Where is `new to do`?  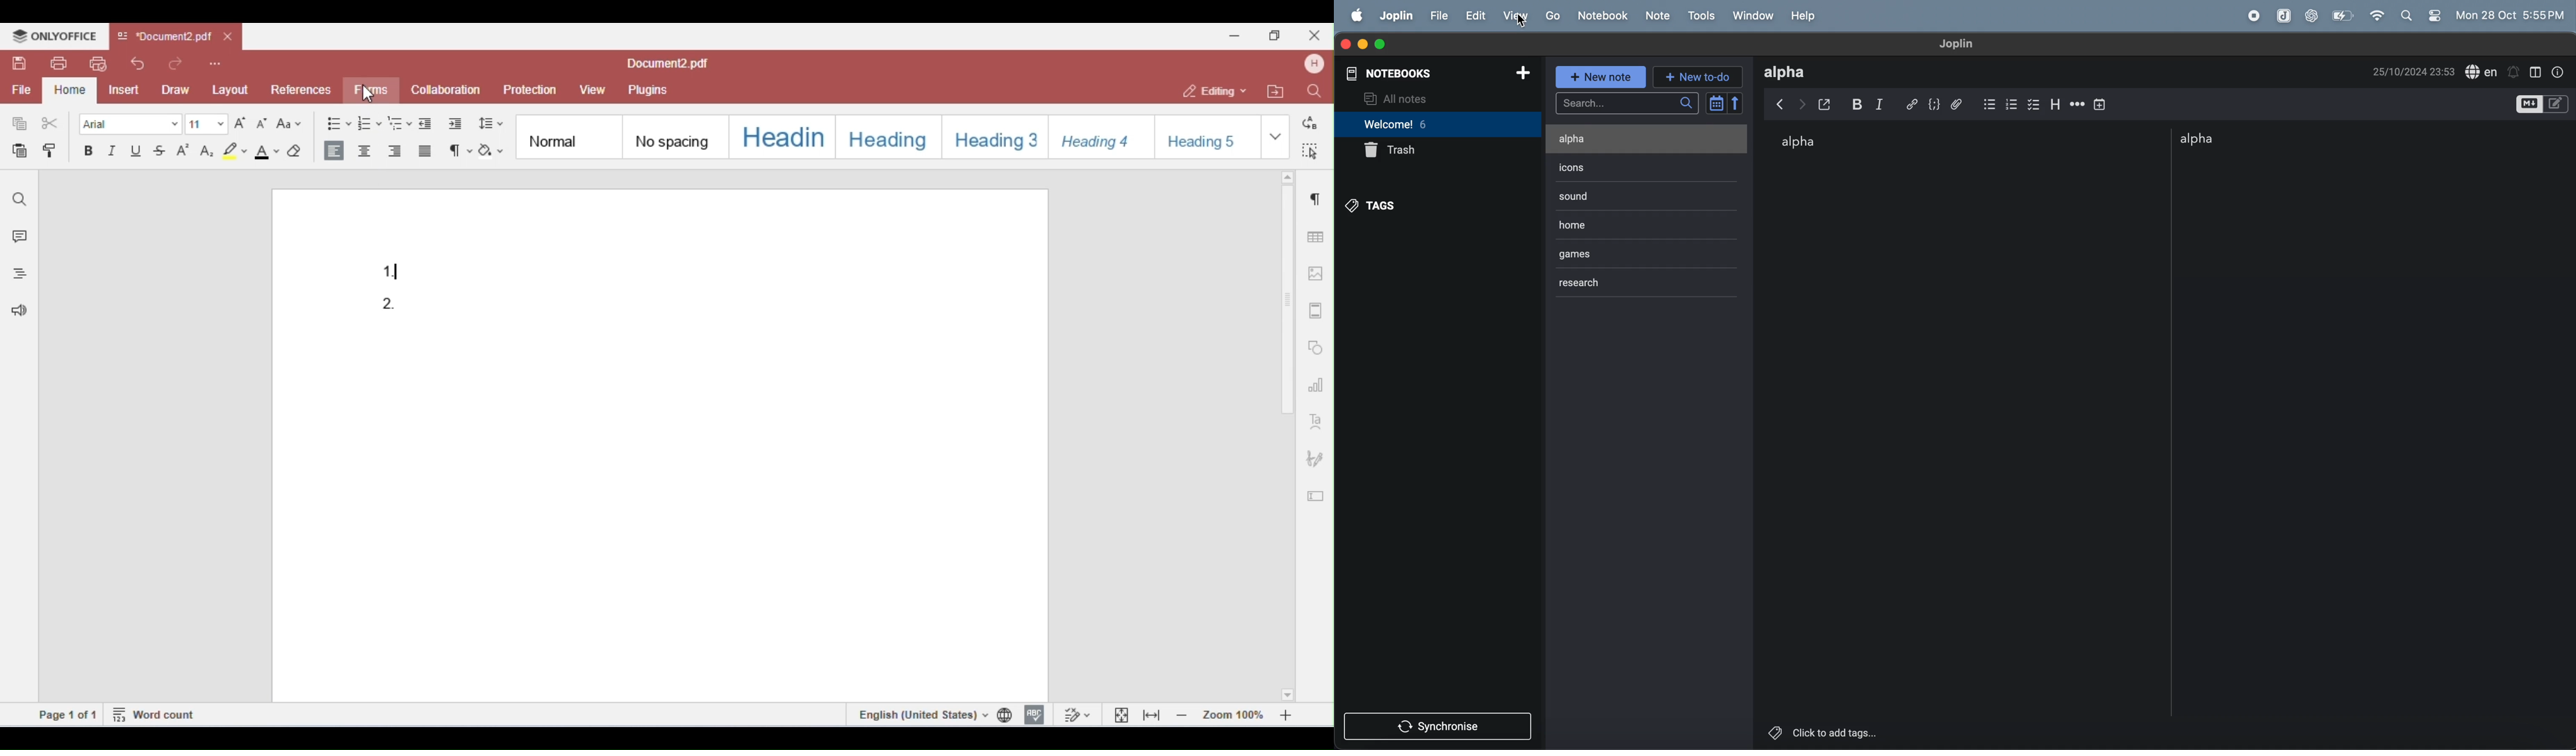 new to do is located at coordinates (1696, 78).